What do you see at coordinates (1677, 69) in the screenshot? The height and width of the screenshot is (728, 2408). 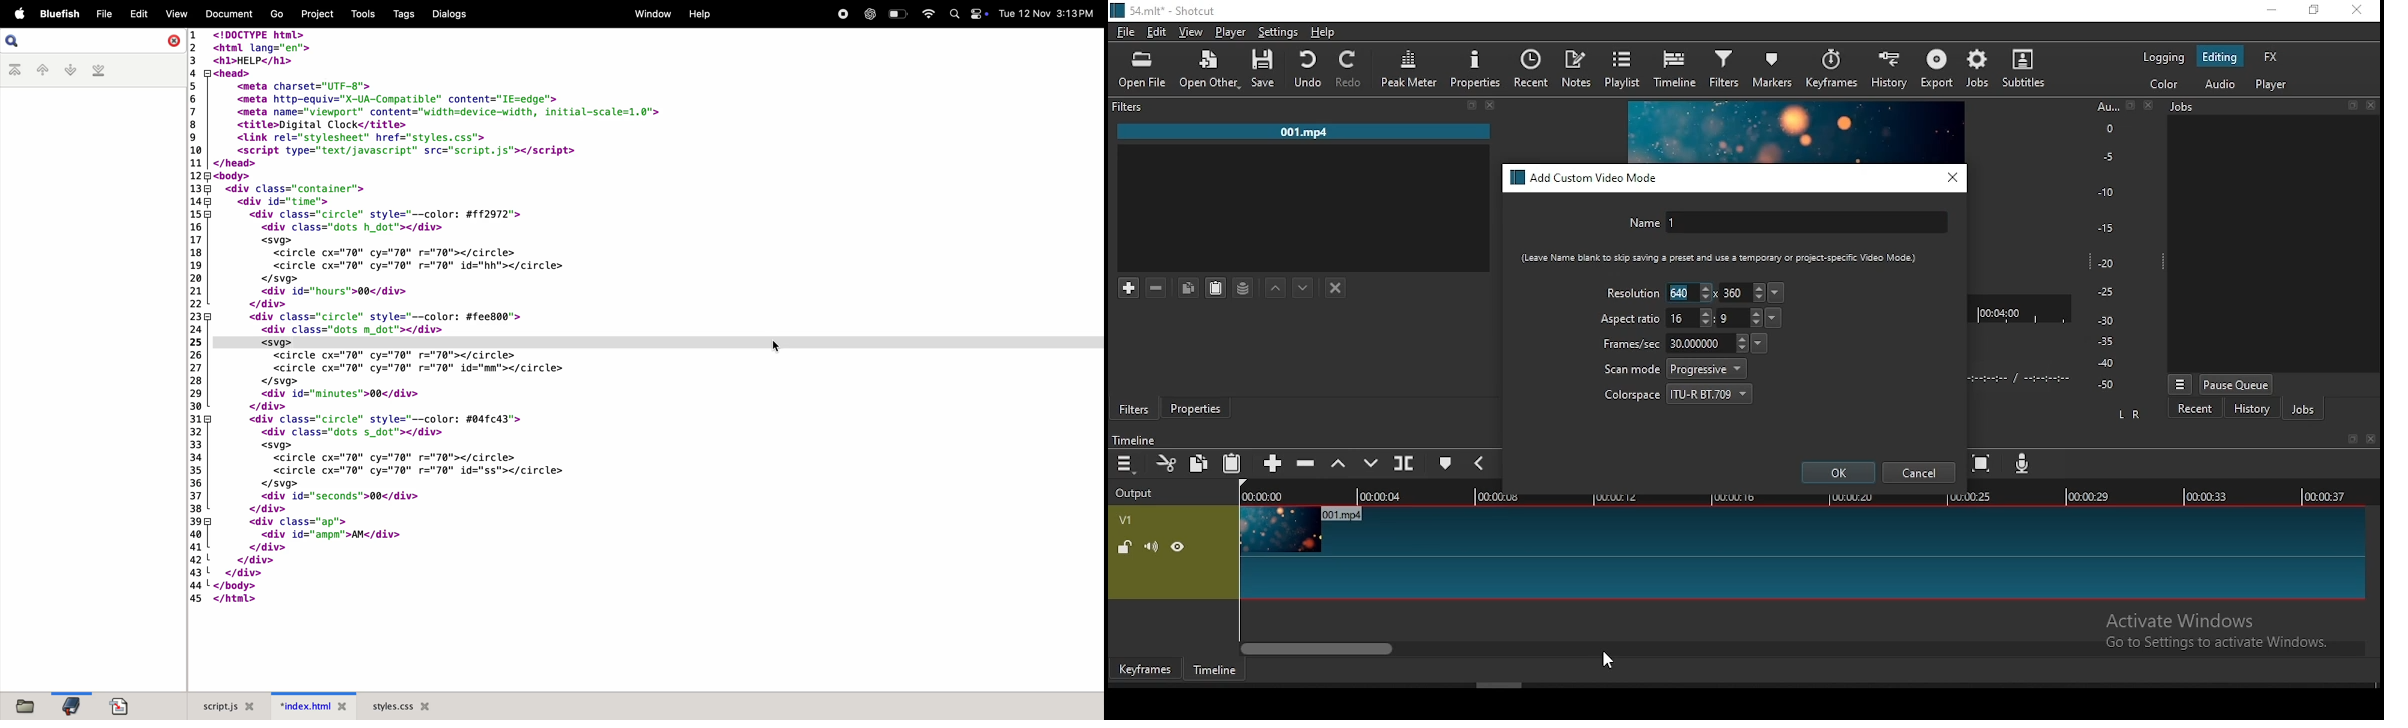 I see `timeline` at bounding box center [1677, 69].